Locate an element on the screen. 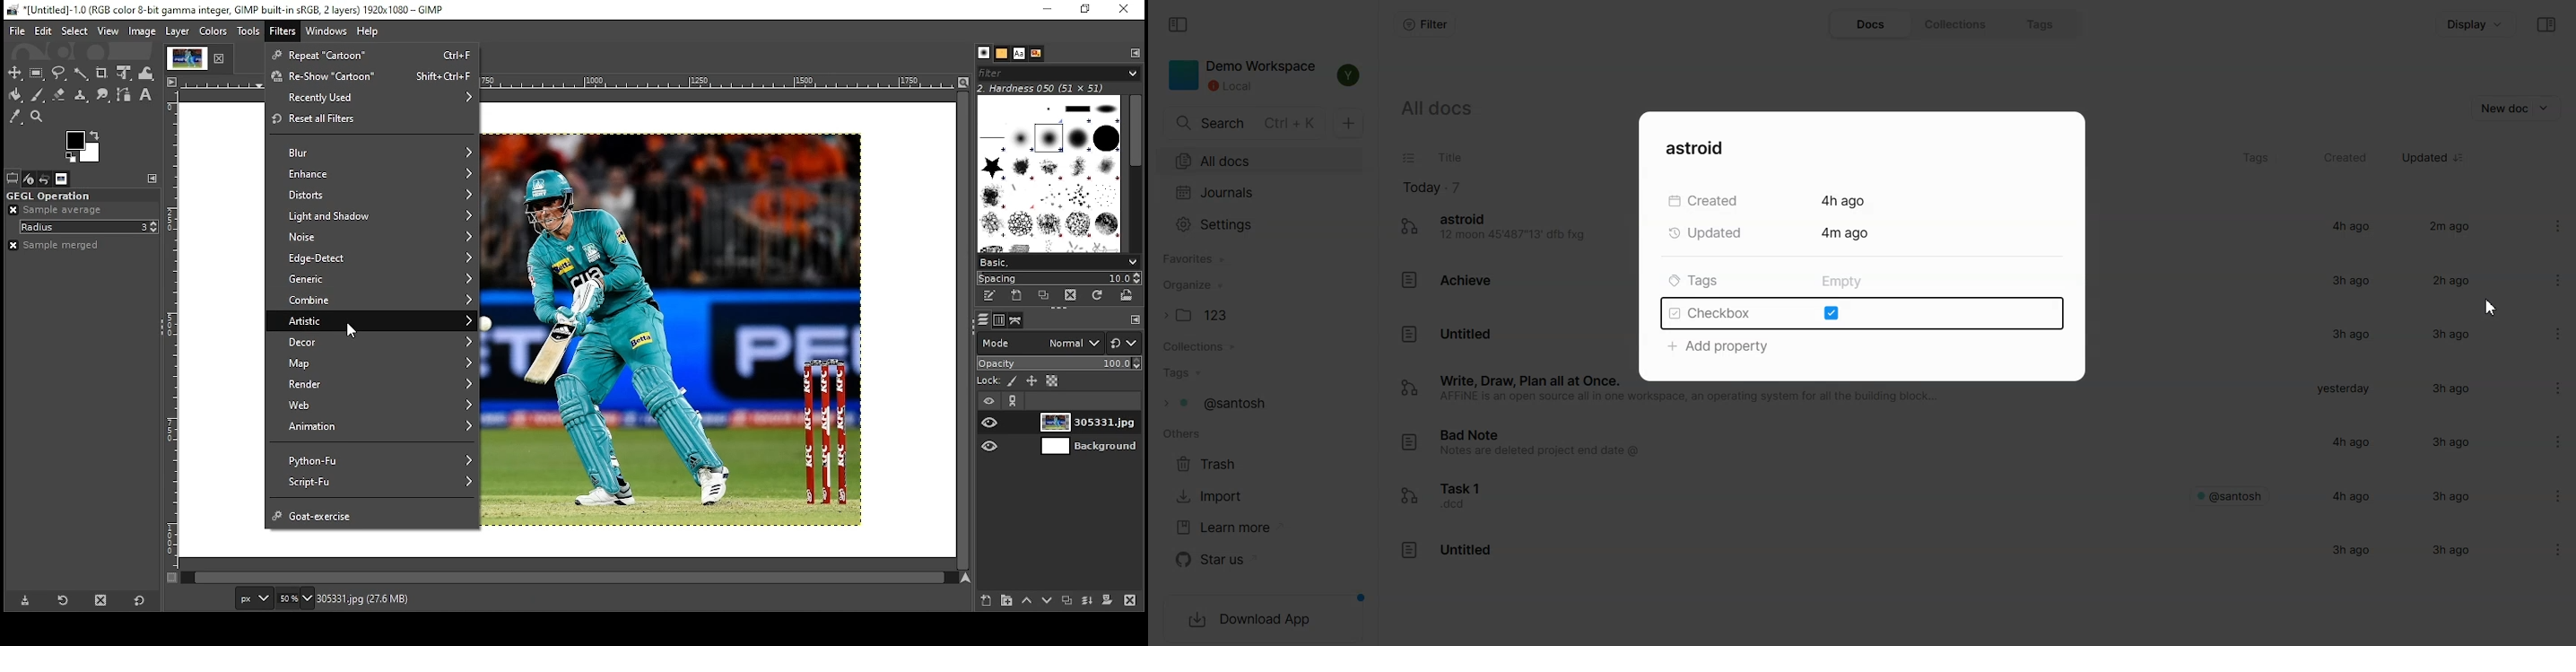 The image size is (2576, 672). create a new brush is located at coordinates (1017, 295).